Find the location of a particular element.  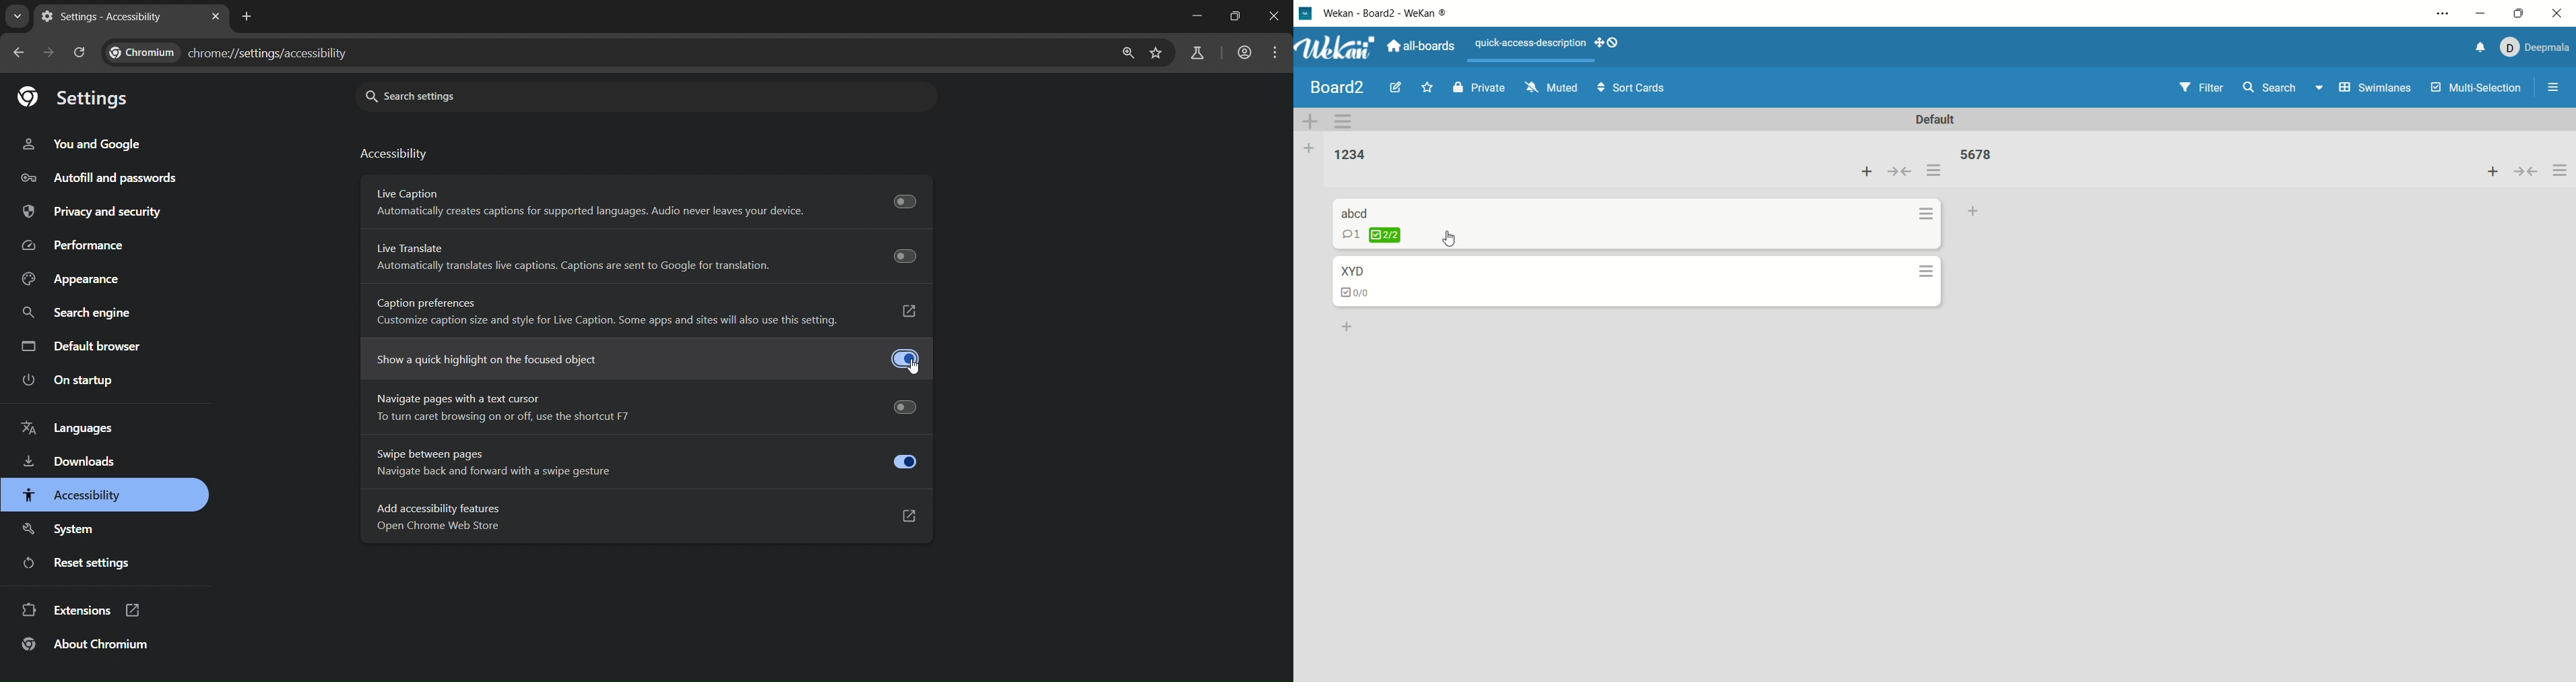

swipe between pages is located at coordinates (512, 463).